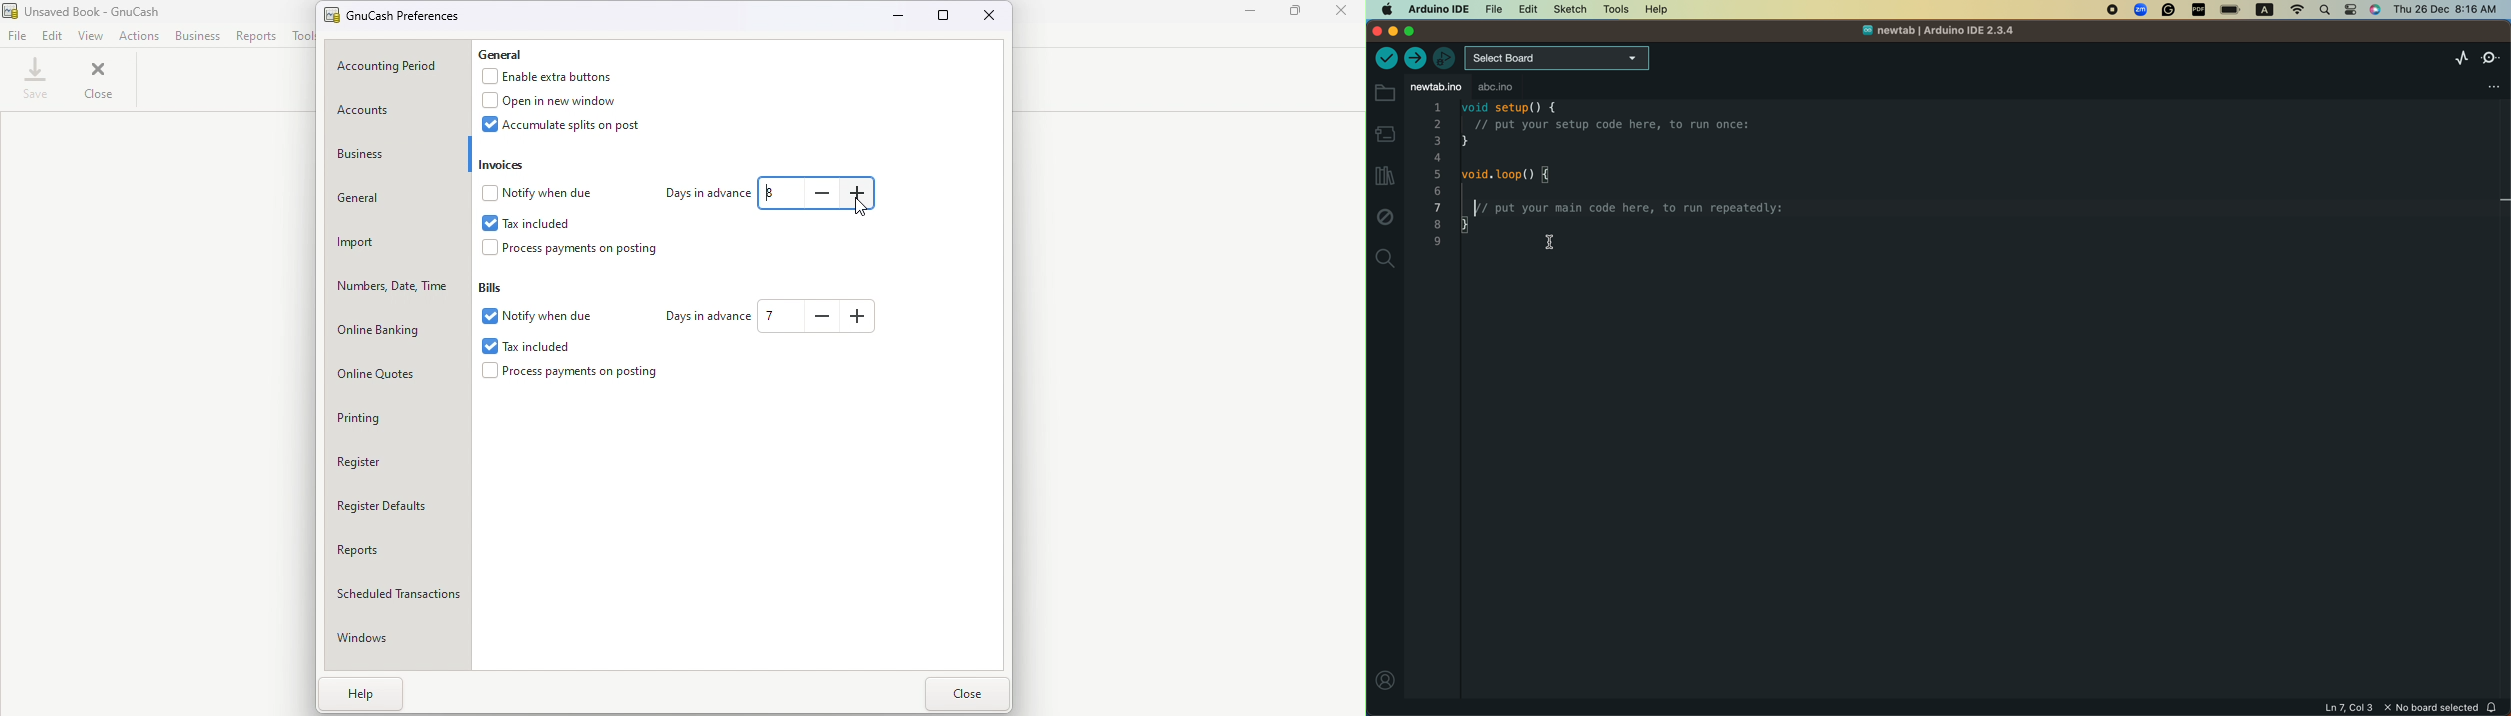  Describe the element at coordinates (903, 18) in the screenshot. I see `Minimize` at that location.